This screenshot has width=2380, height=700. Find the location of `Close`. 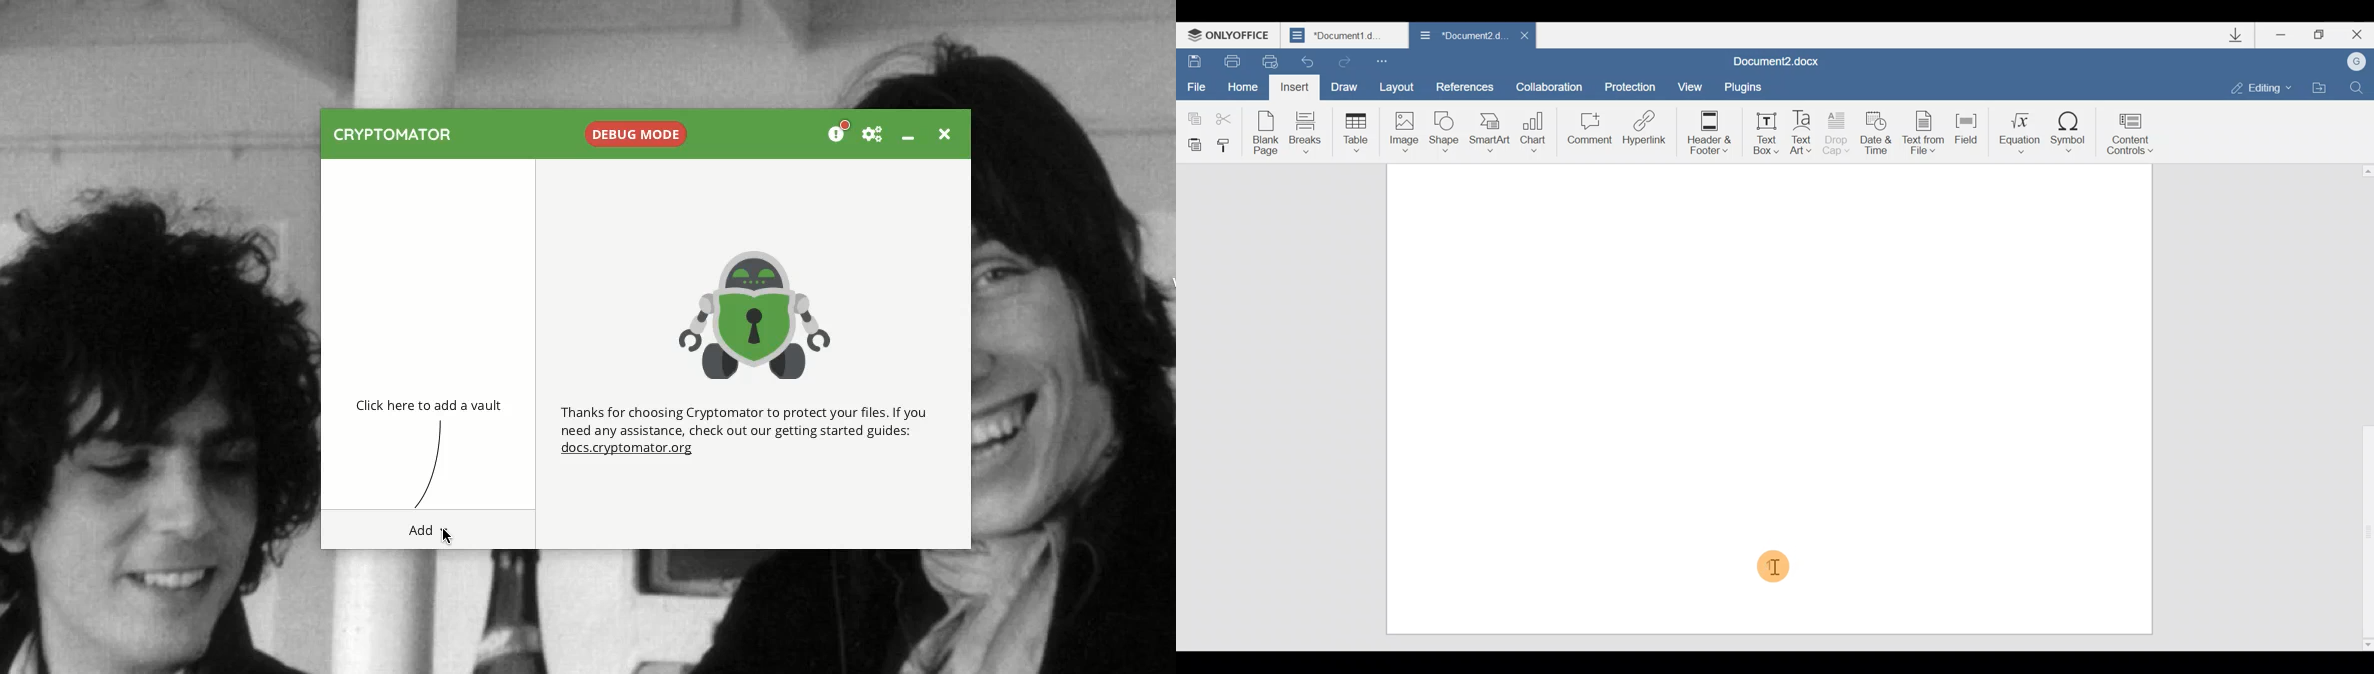

Close is located at coordinates (1521, 35).